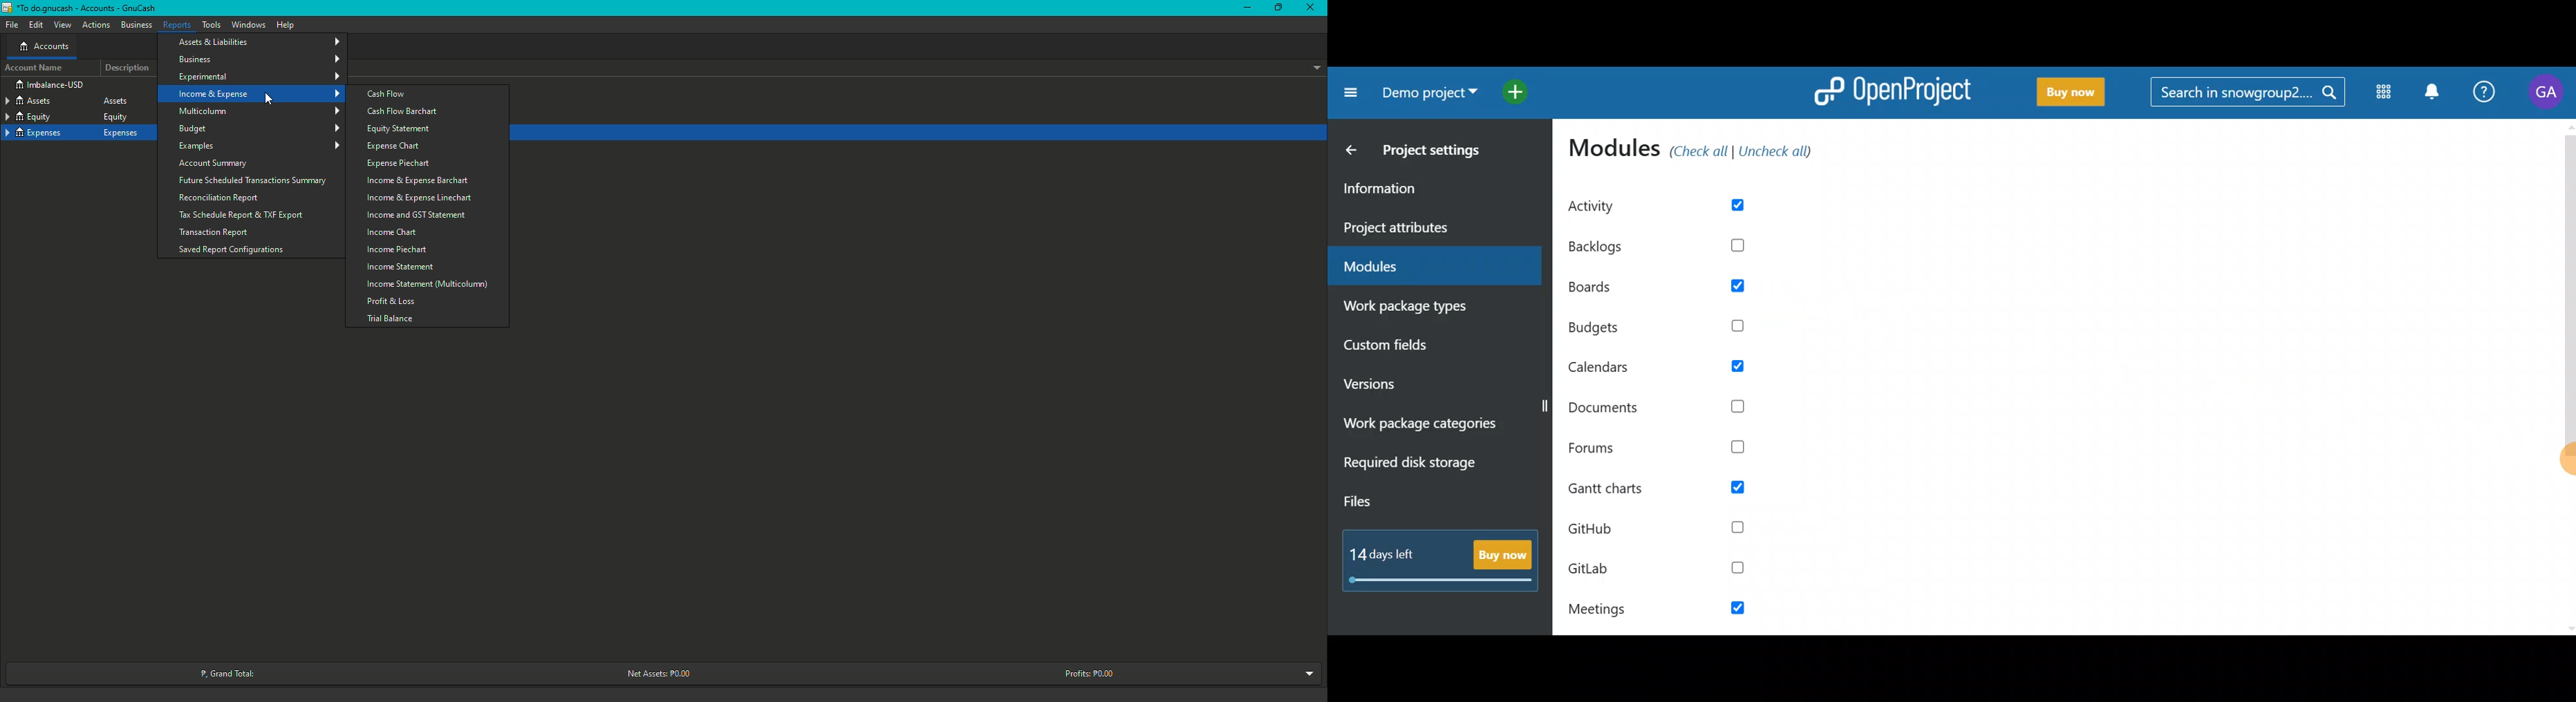 The height and width of the screenshot is (728, 2576). What do you see at coordinates (83, 8) in the screenshot?
I see `GnuCash` at bounding box center [83, 8].